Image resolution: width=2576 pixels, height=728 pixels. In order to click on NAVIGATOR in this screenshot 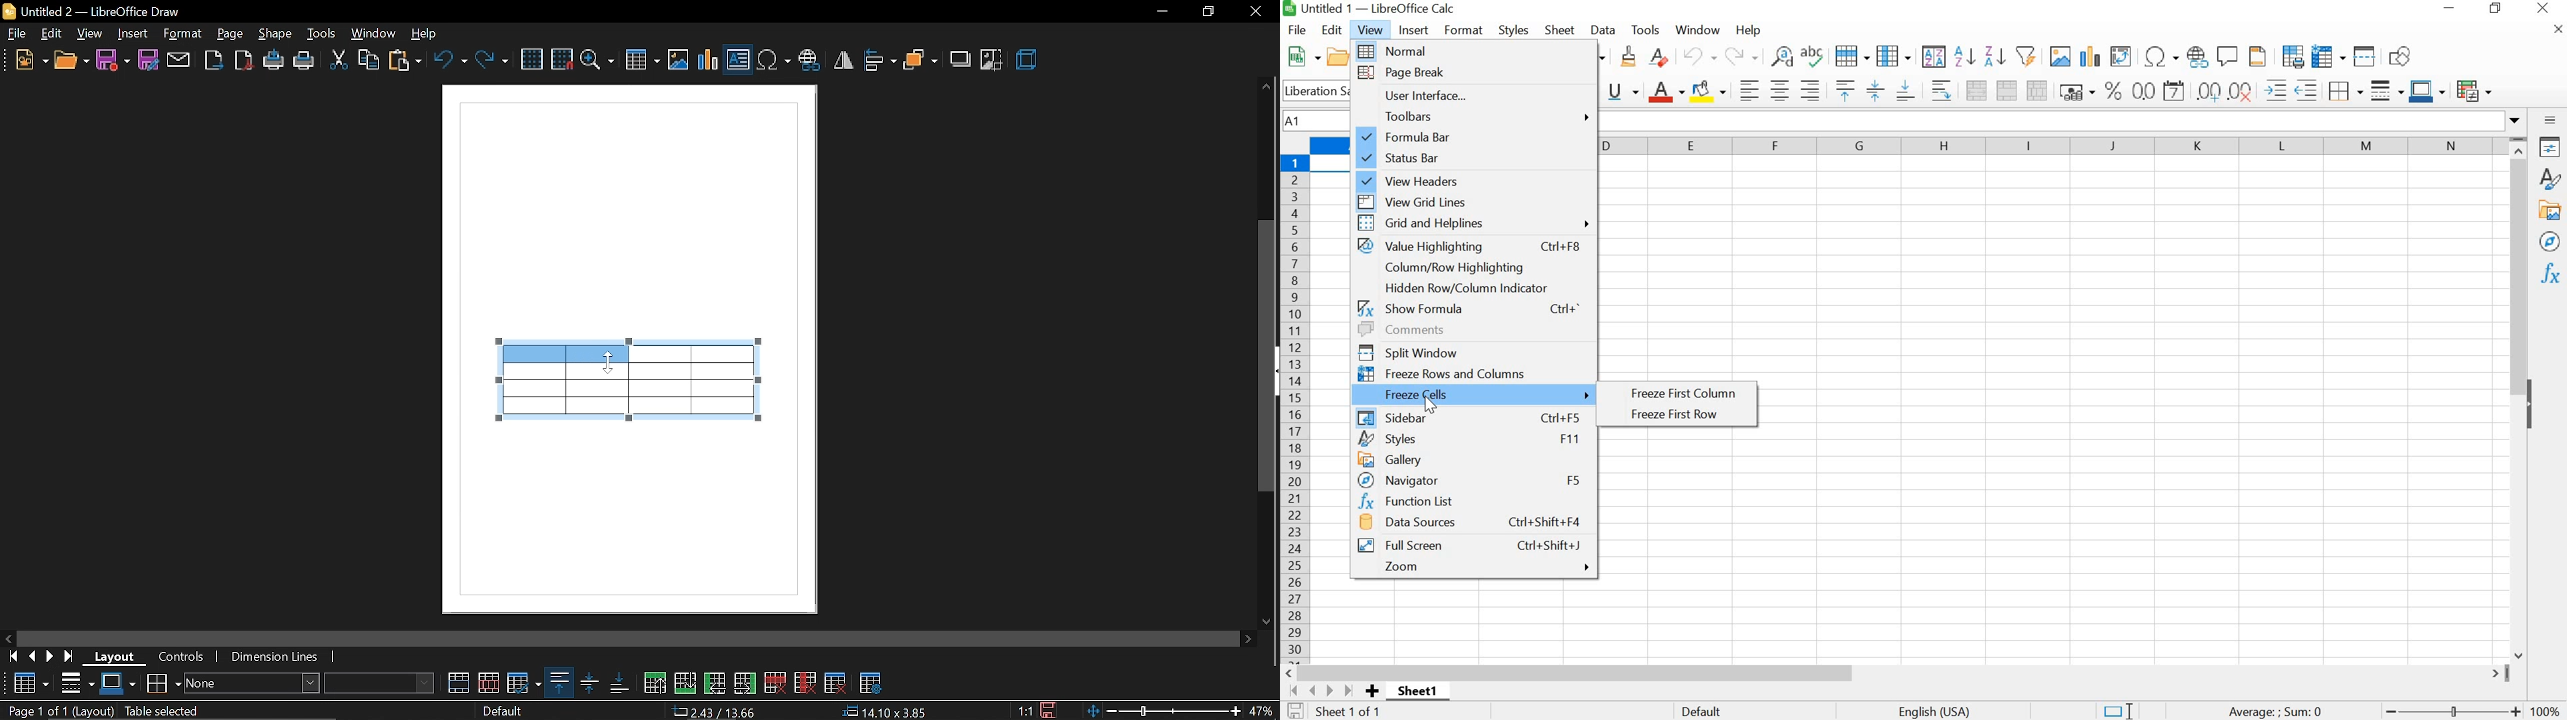, I will do `click(2549, 242)`.